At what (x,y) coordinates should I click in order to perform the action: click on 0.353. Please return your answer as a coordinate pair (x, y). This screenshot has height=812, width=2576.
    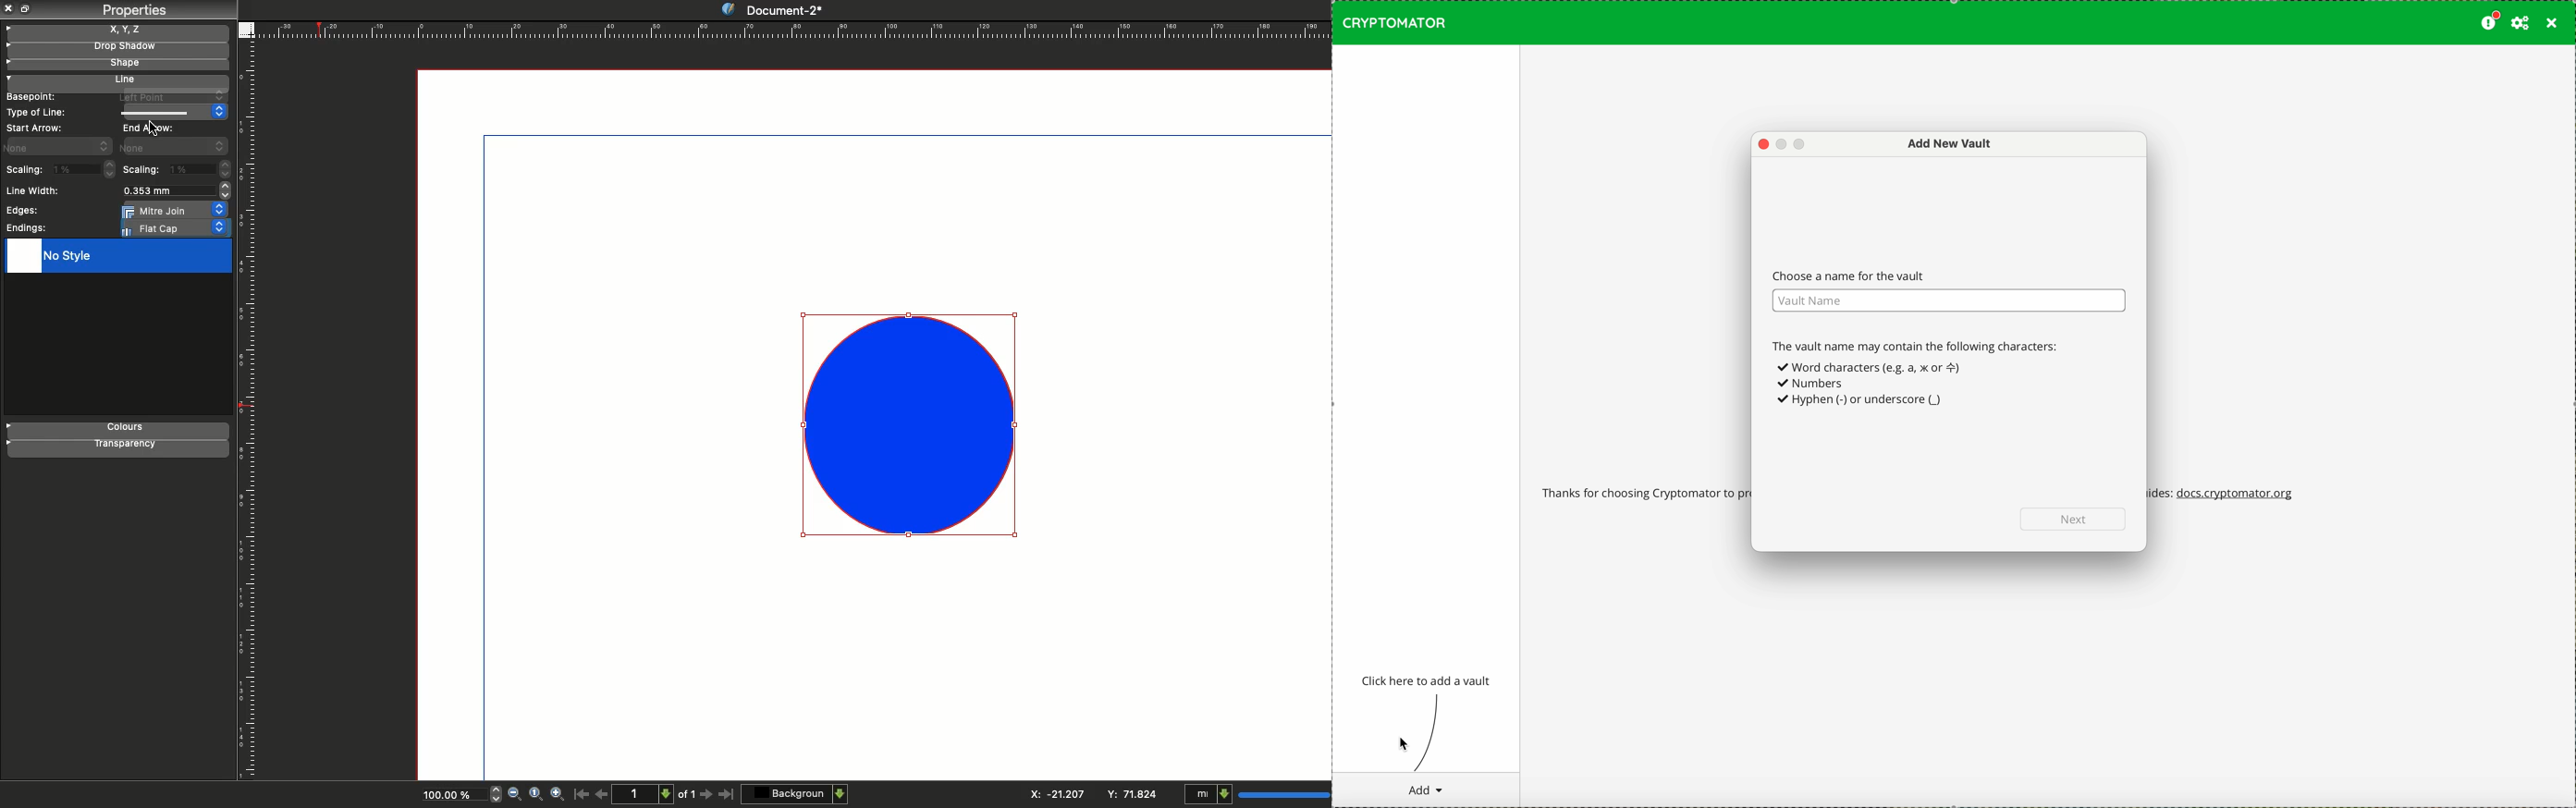
    Looking at the image, I should click on (174, 191).